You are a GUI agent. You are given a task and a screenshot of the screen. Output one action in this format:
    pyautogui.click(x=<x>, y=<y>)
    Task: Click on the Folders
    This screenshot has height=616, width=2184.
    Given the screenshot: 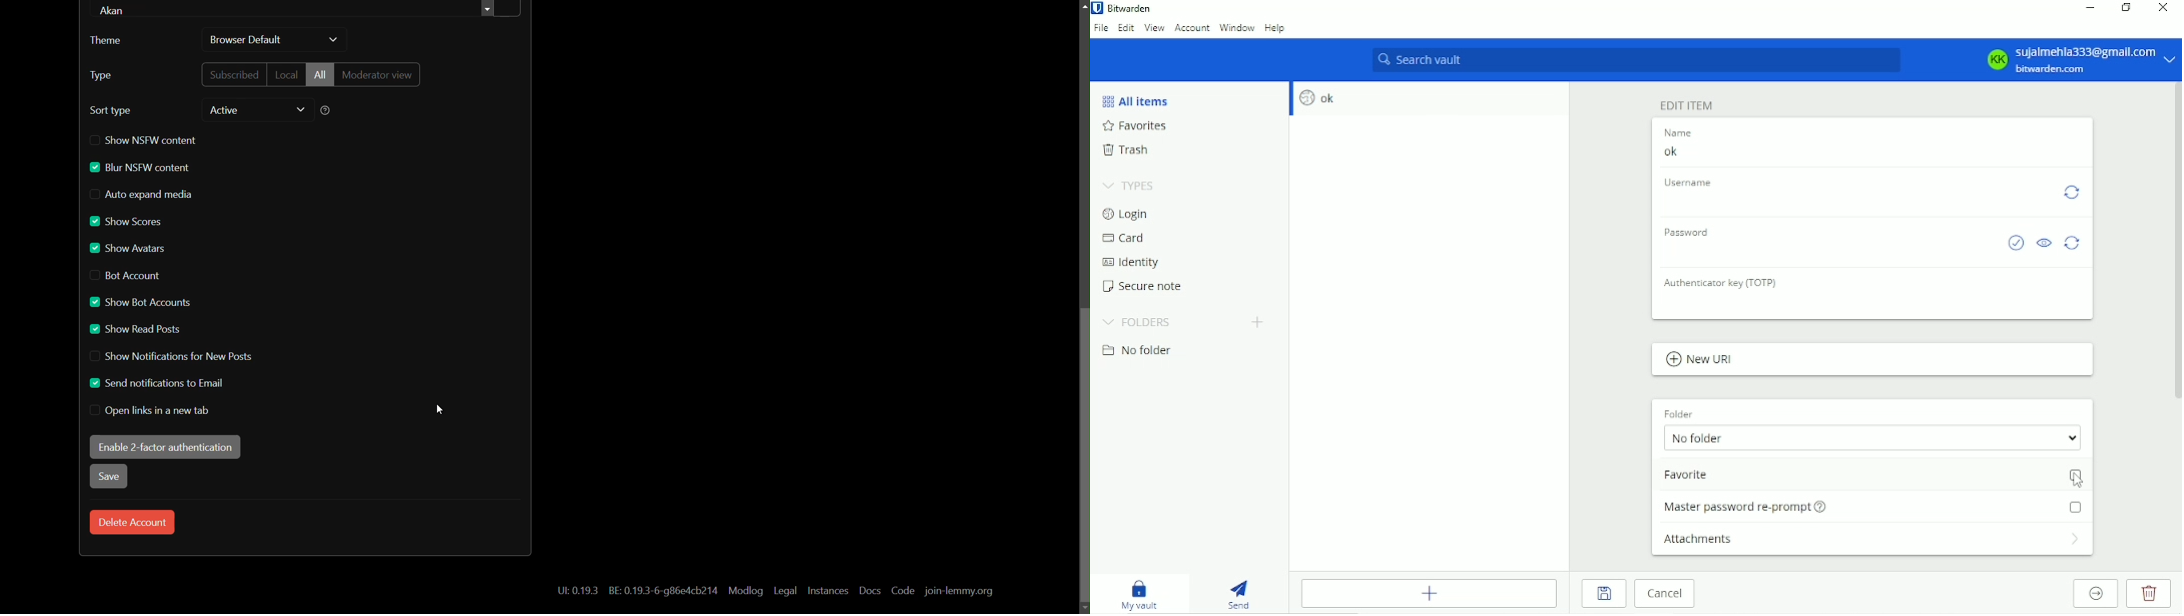 What is the action you would take?
    pyautogui.click(x=1138, y=322)
    